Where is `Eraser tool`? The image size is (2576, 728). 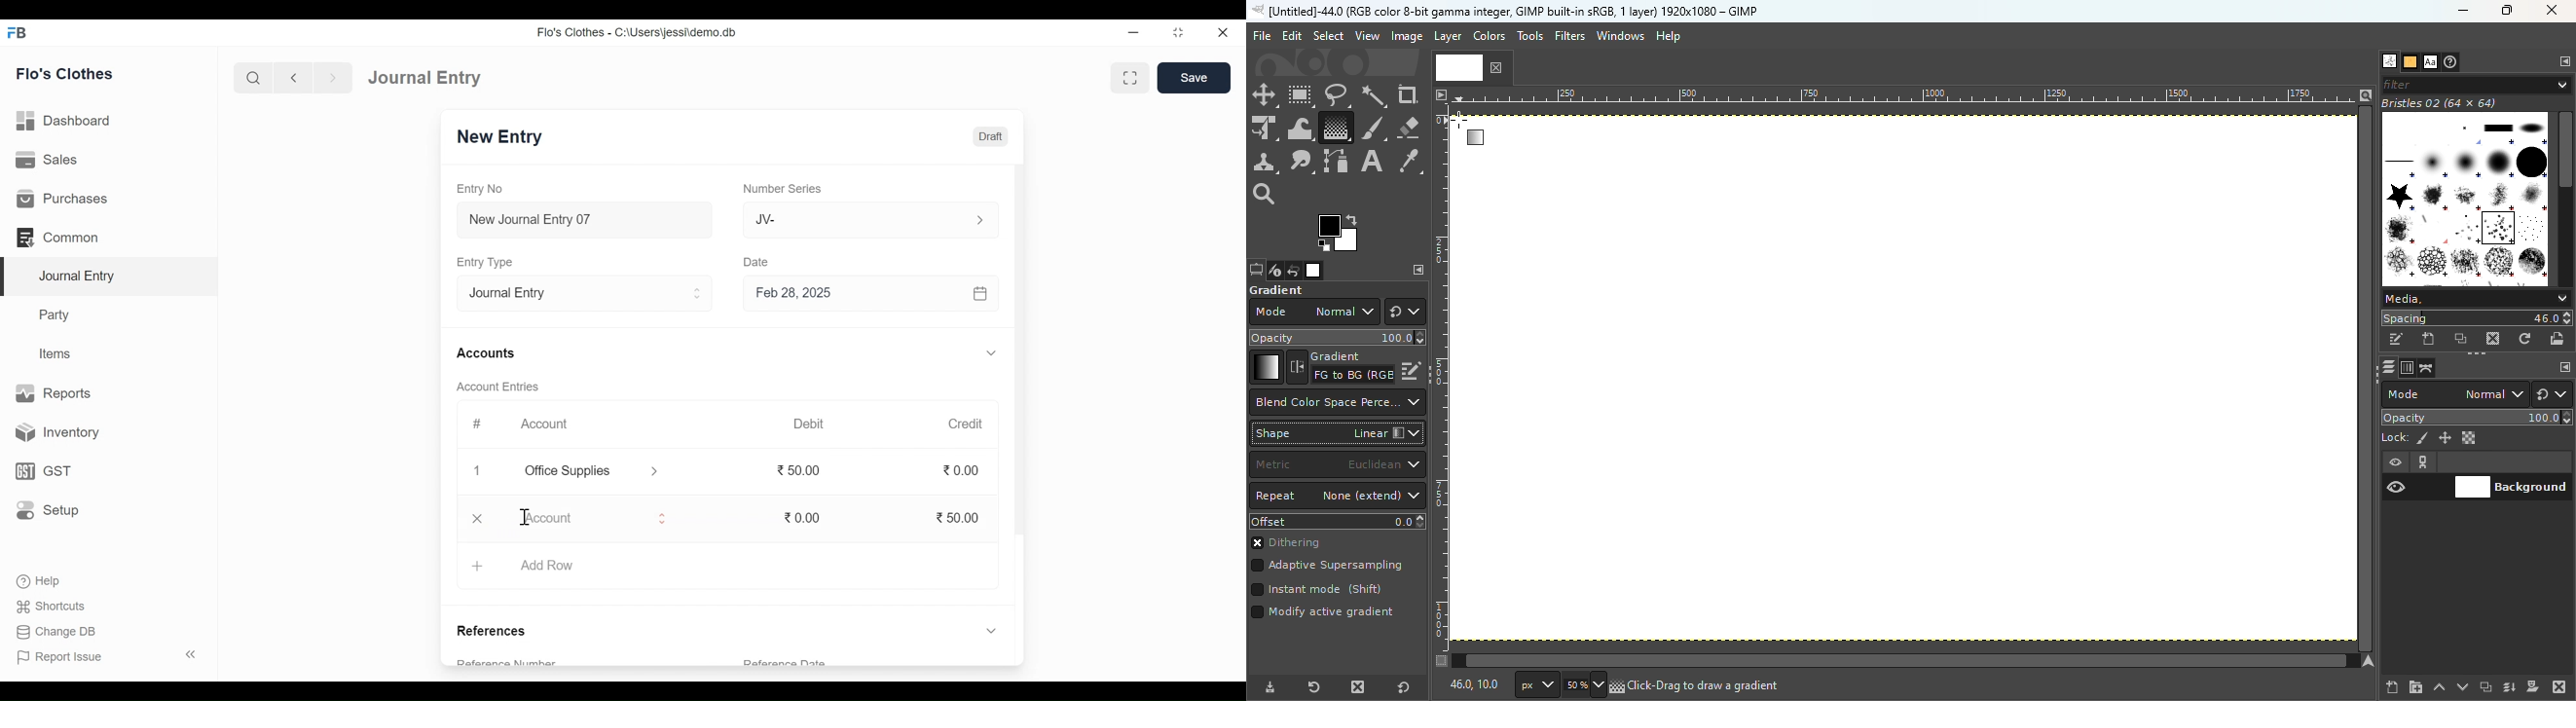 Eraser tool is located at coordinates (1408, 124).